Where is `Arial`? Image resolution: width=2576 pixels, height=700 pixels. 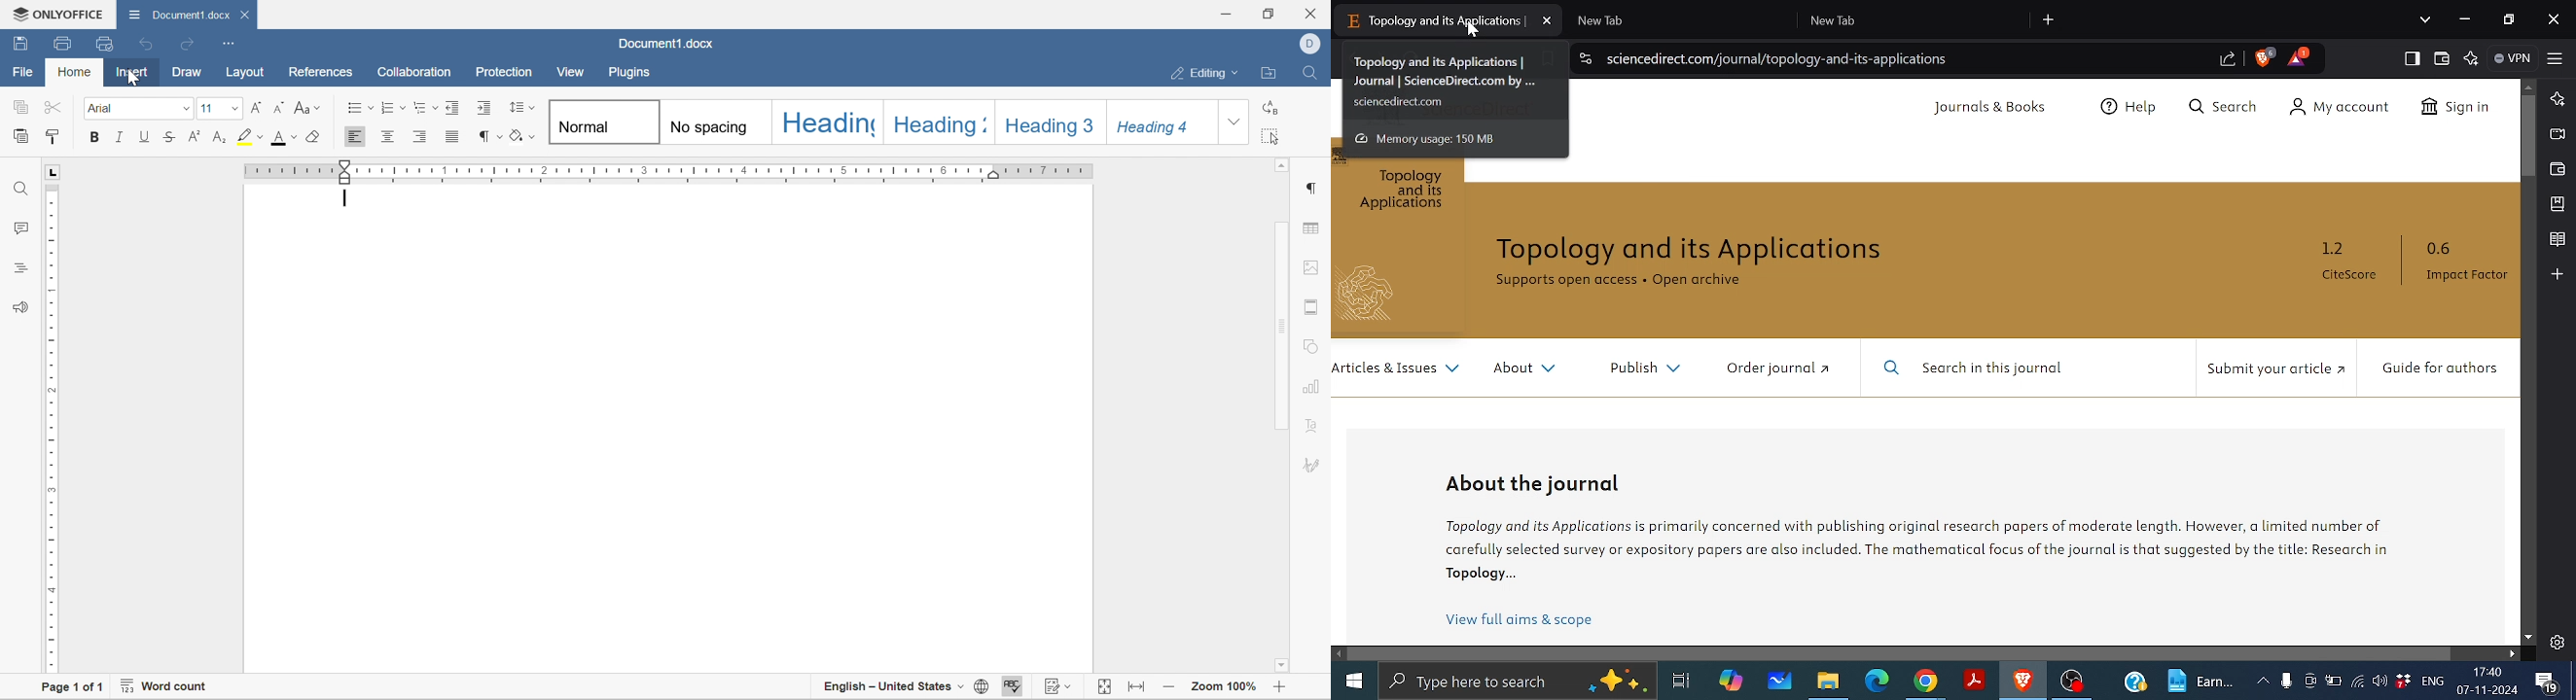
Arial is located at coordinates (140, 109).